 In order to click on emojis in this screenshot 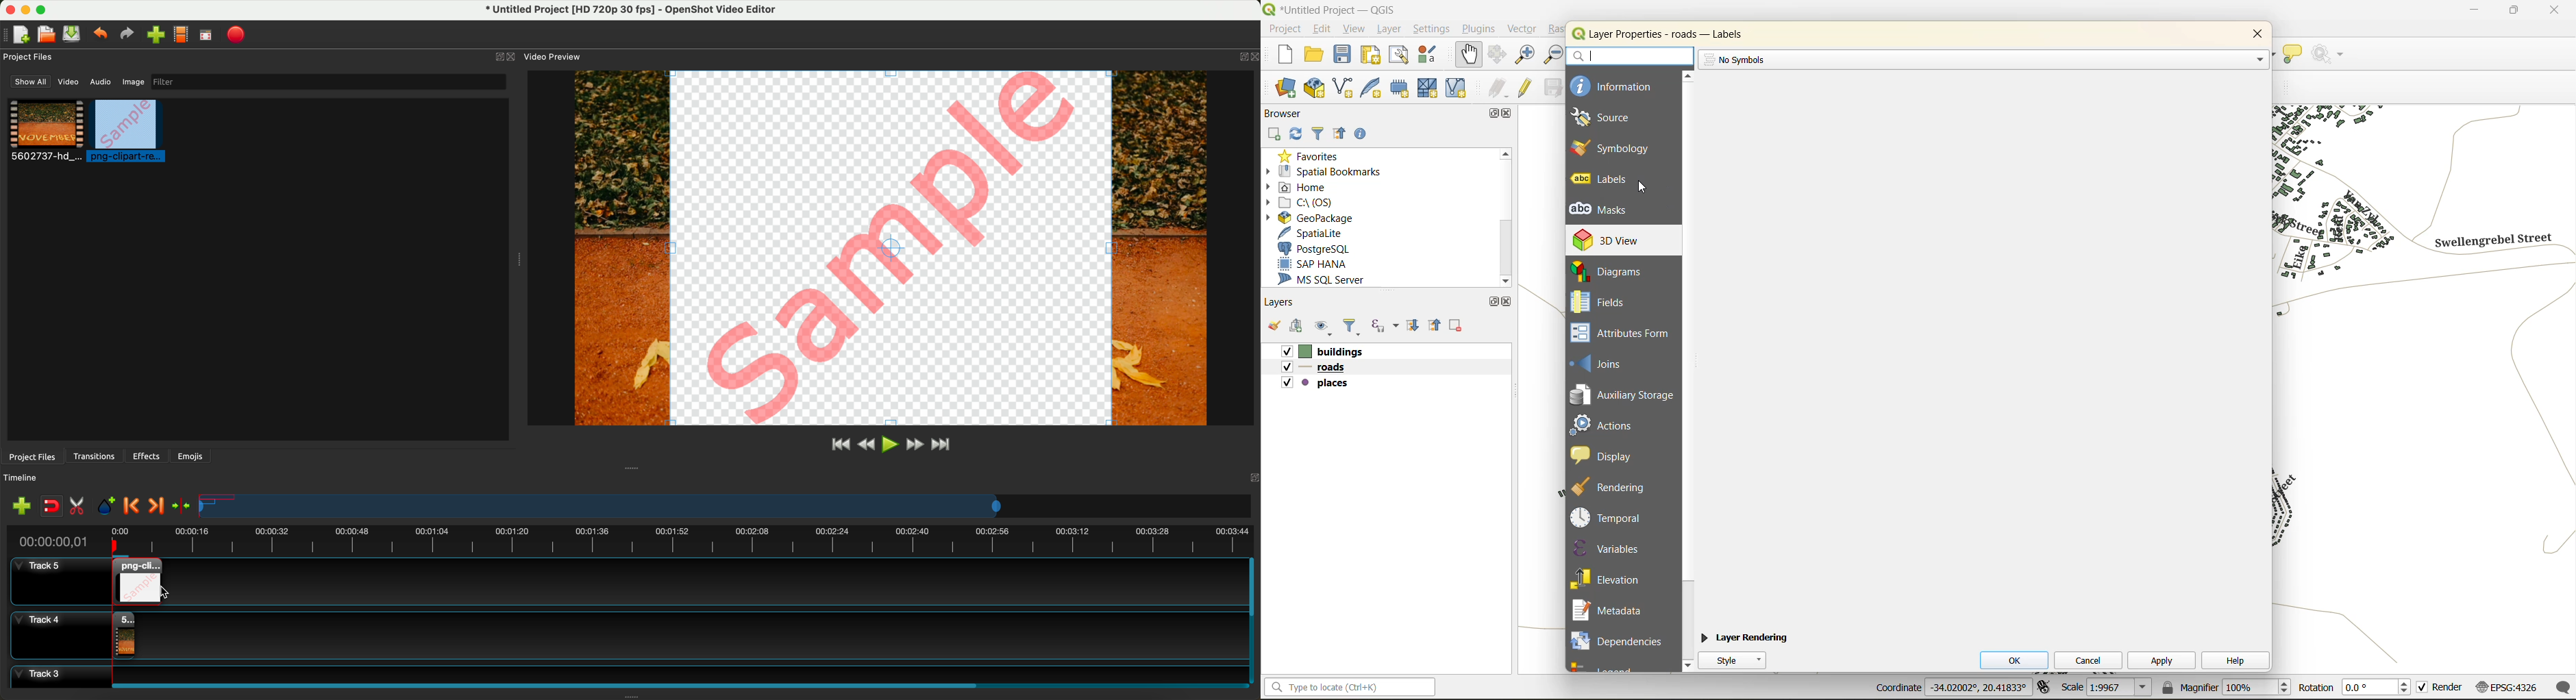, I will do `click(191, 455)`.